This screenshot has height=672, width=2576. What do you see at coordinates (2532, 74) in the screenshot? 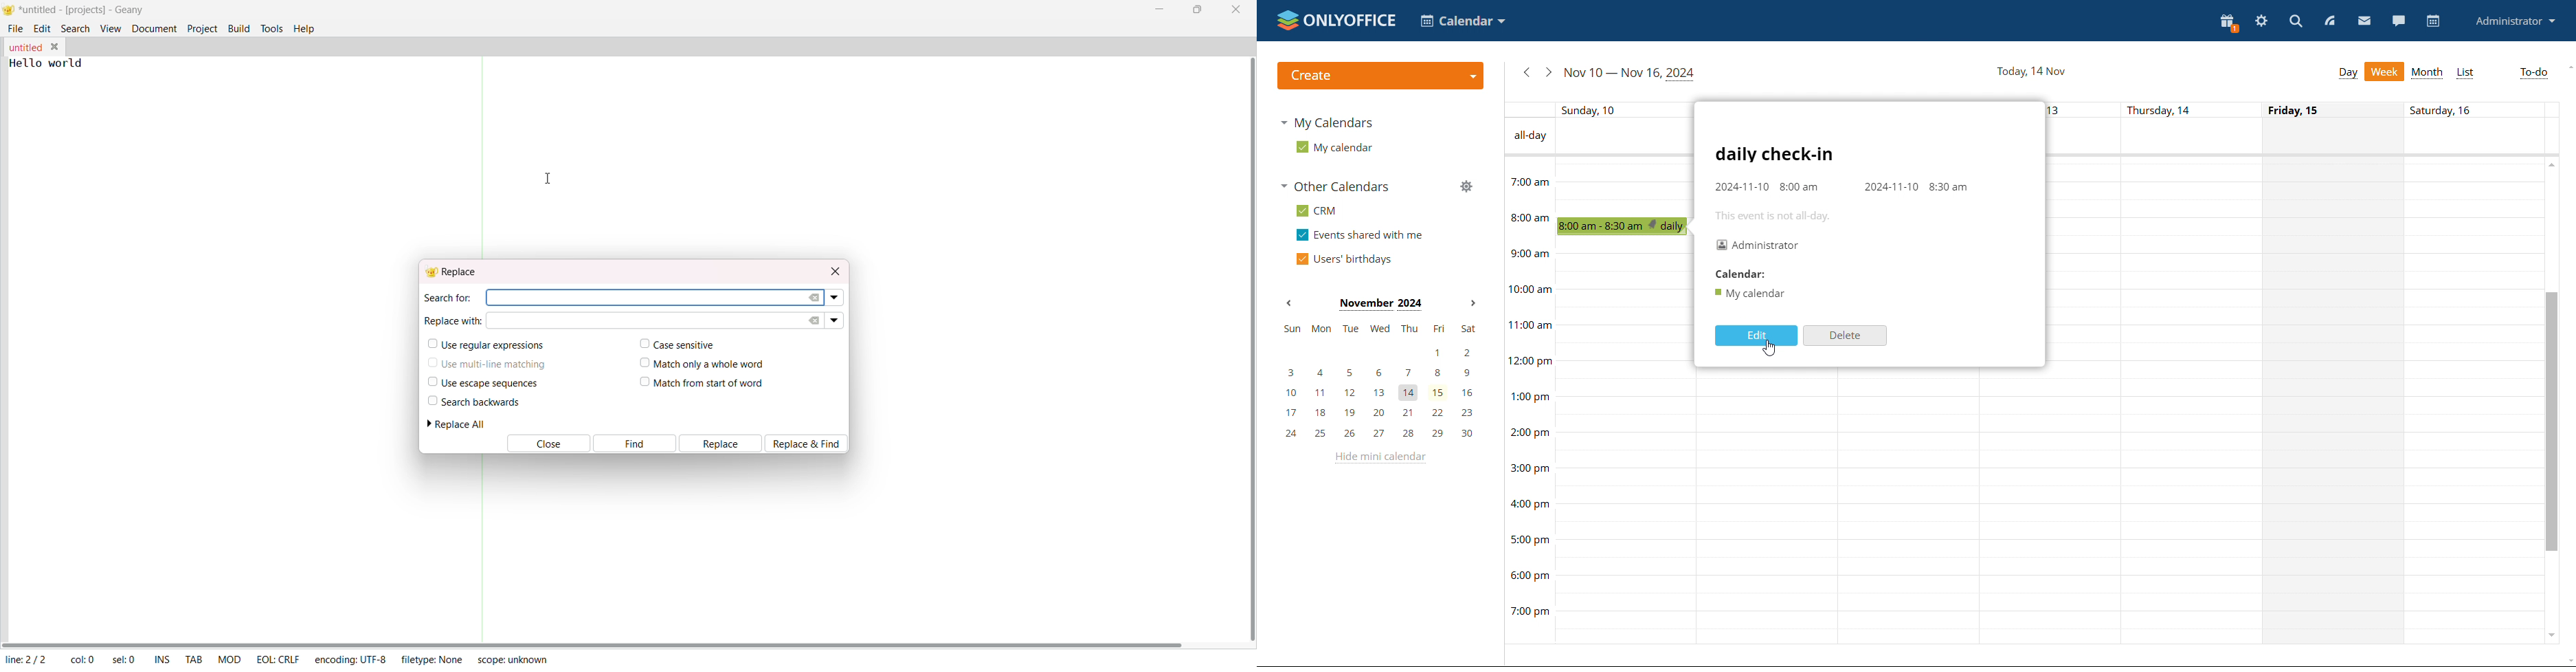
I see `to-do` at bounding box center [2532, 74].